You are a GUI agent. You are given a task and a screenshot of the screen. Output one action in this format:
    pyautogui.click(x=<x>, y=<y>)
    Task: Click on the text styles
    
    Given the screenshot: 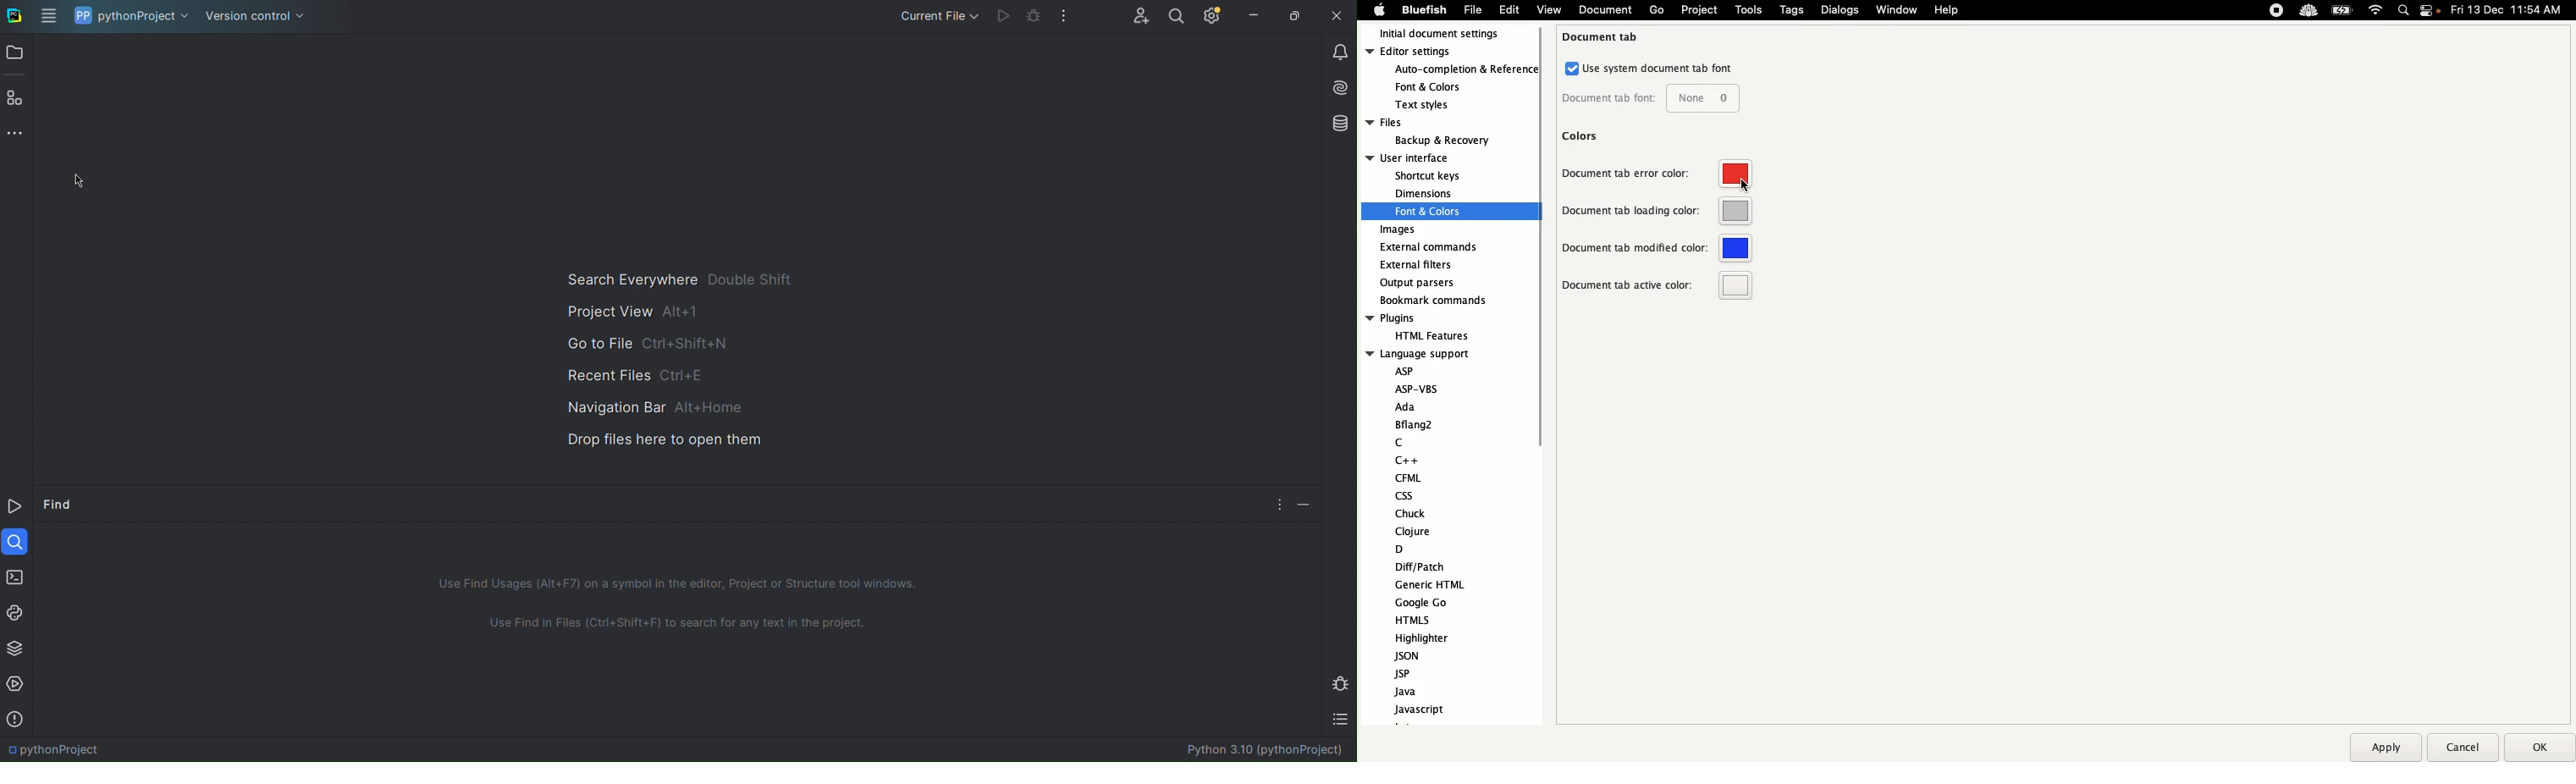 What is the action you would take?
    pyautogui.click(x=1433, y=105)
    